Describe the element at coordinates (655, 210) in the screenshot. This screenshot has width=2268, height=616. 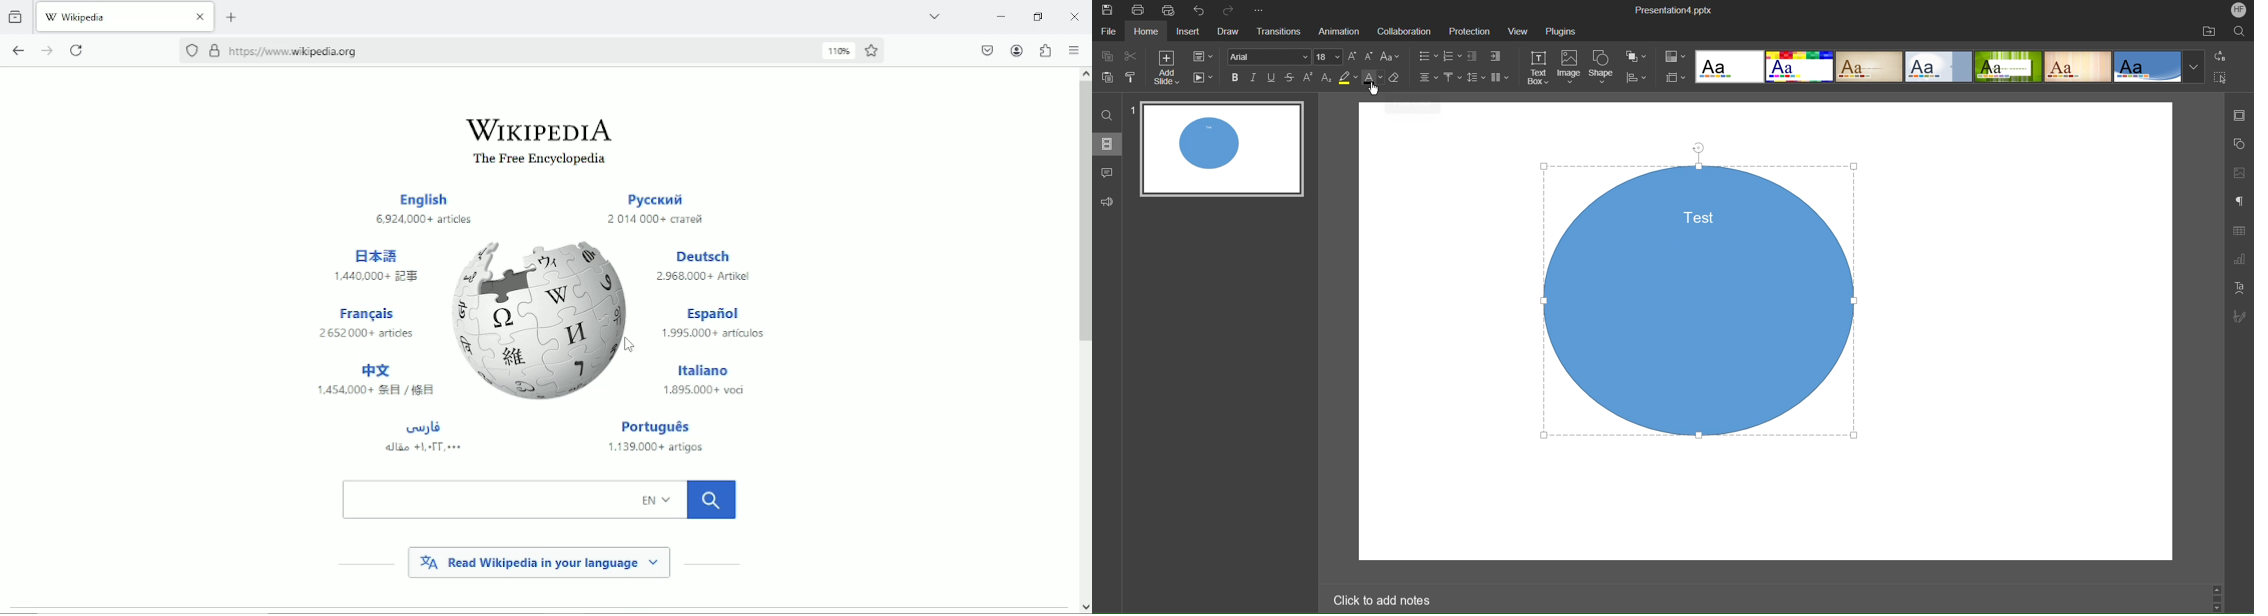
I see `Pycexmit2014 000+ articles` at that location.